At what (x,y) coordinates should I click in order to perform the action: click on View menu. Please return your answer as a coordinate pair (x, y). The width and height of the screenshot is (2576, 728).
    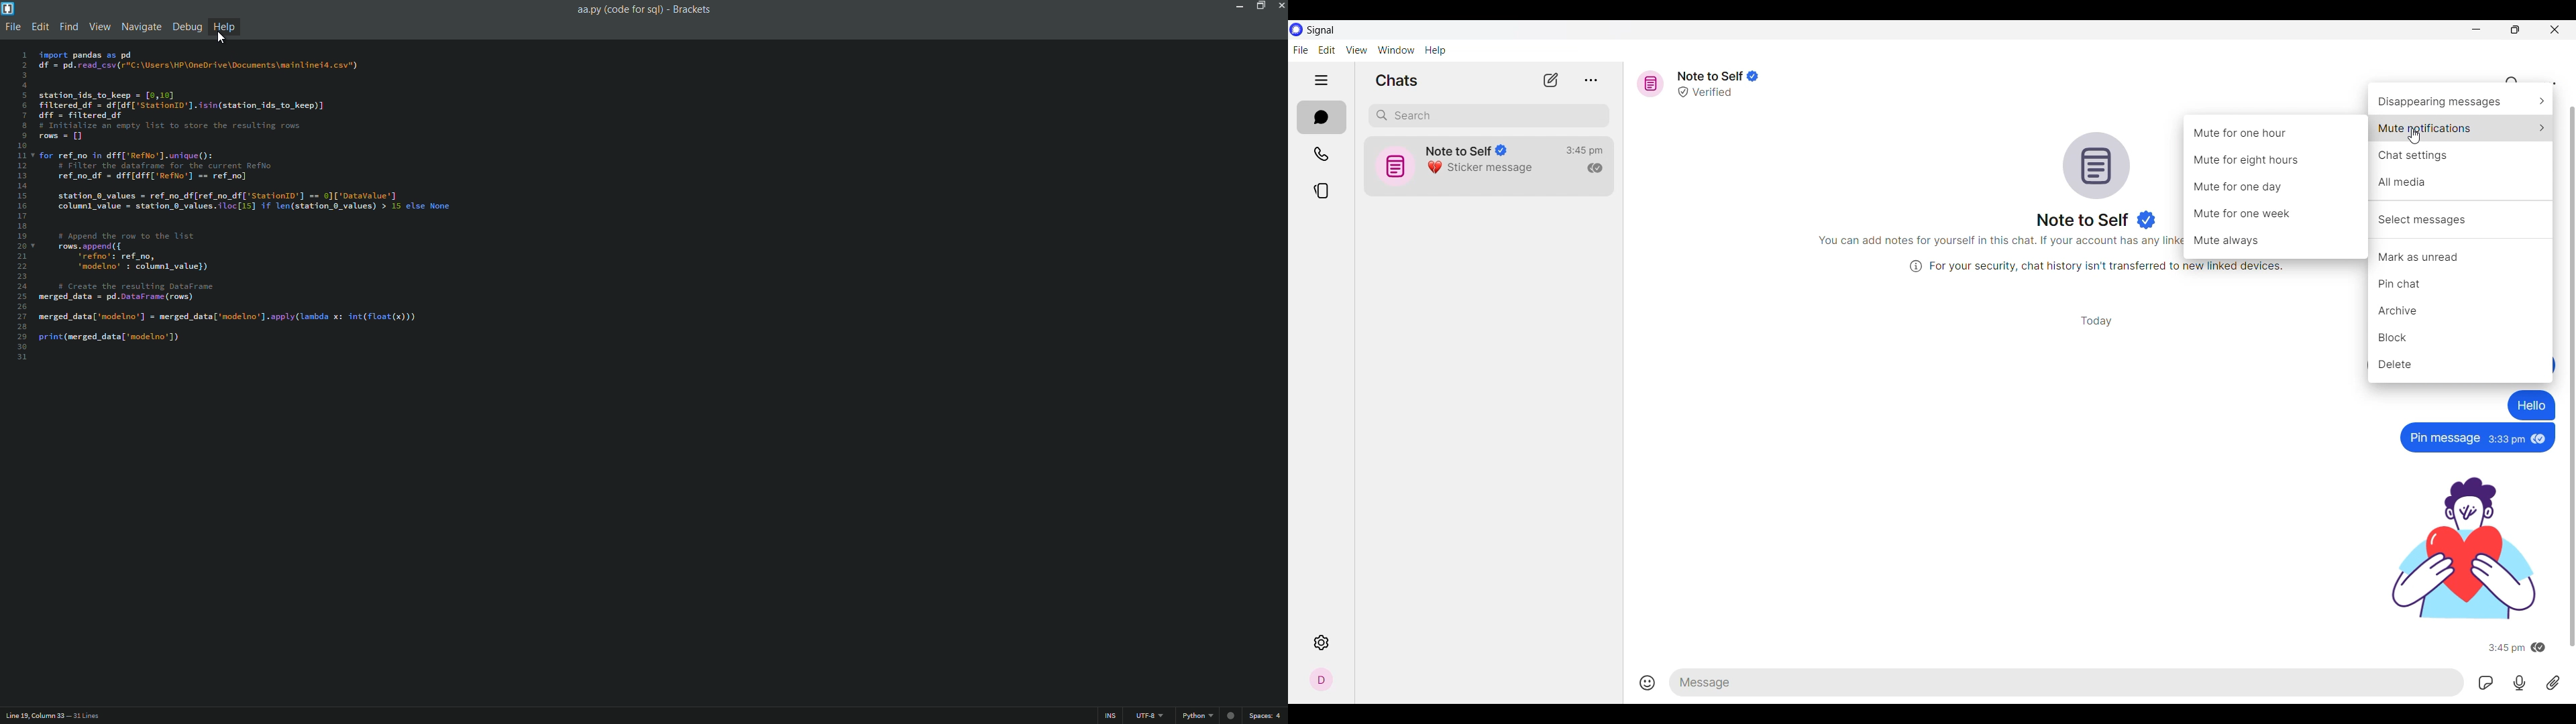
    Looking at the image, I should click on (1356, 50).